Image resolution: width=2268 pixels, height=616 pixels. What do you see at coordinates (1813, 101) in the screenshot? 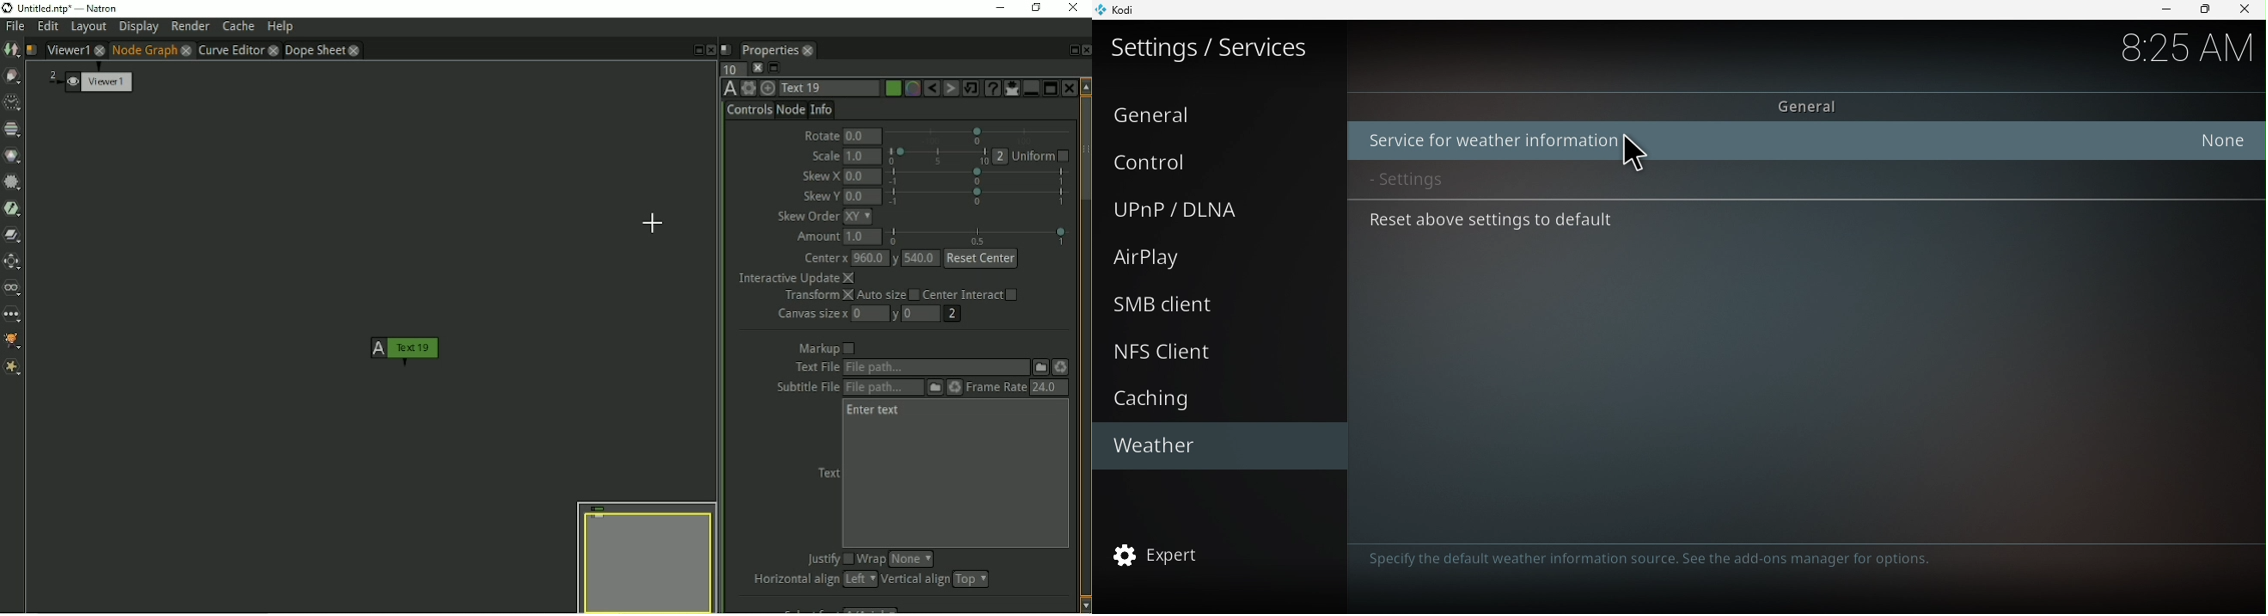
I see `General` at bounding box center [1813, 101].